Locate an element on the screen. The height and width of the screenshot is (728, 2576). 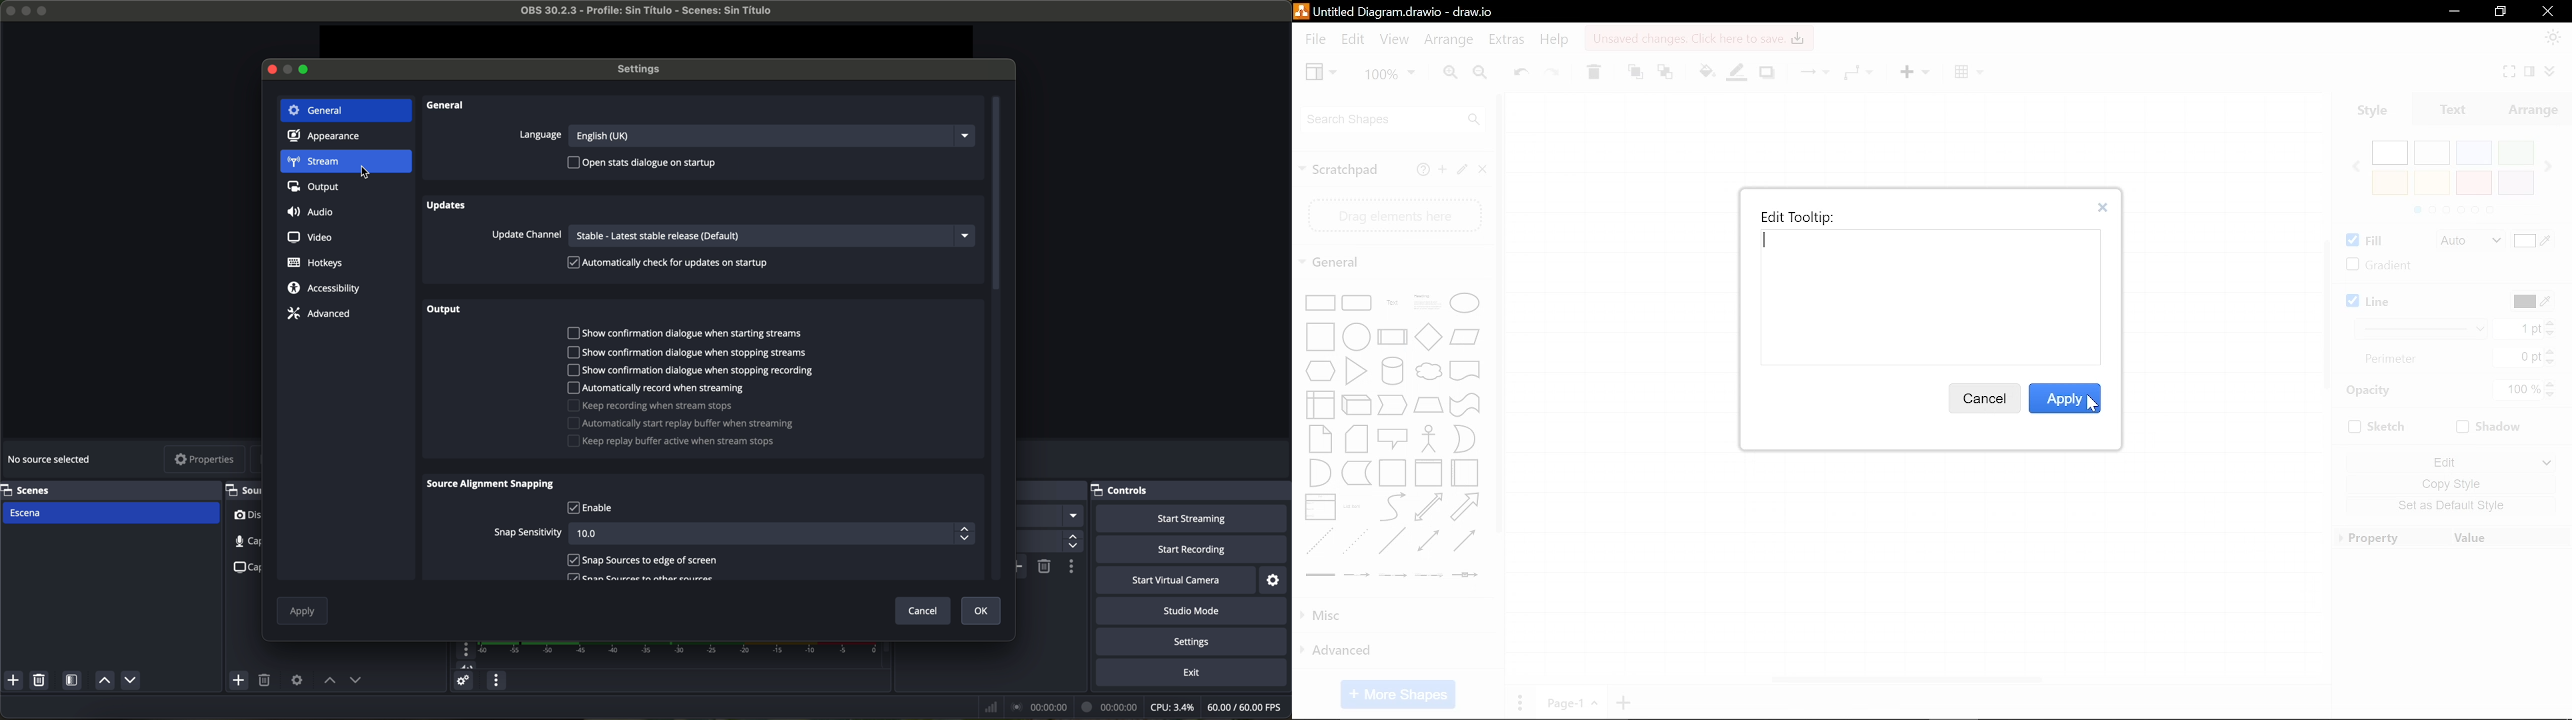
disable replay buffer is located at coordinates (670, 443).